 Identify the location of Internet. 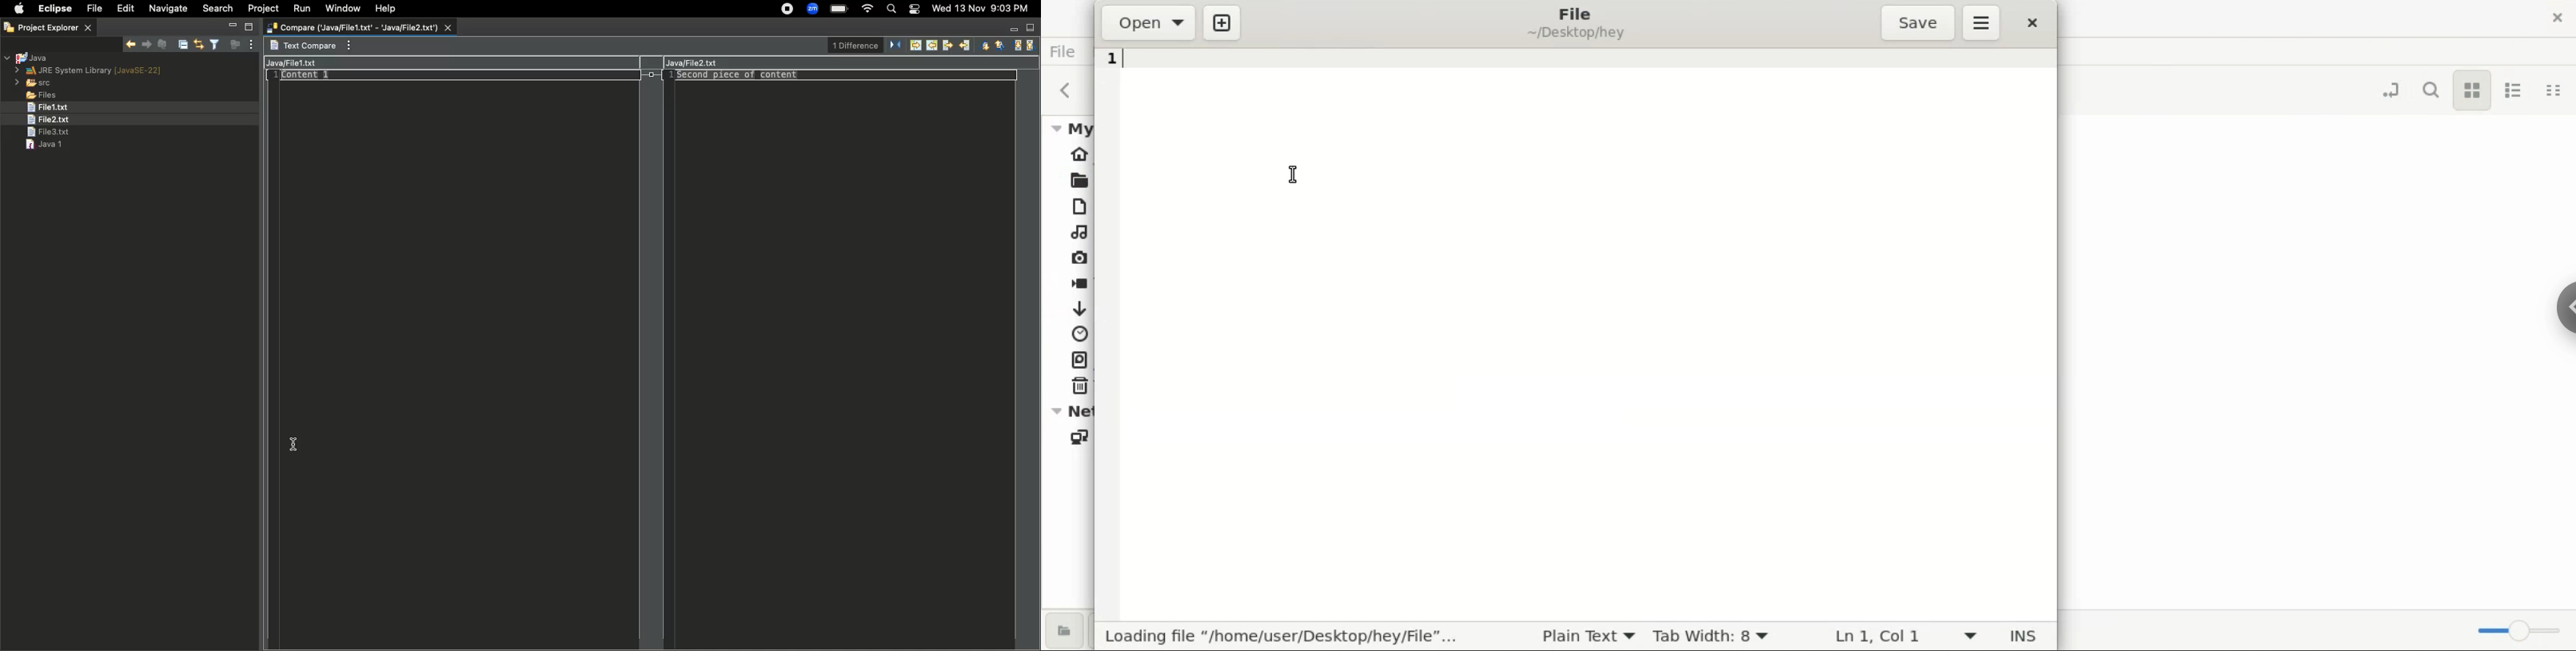
(868, 9).